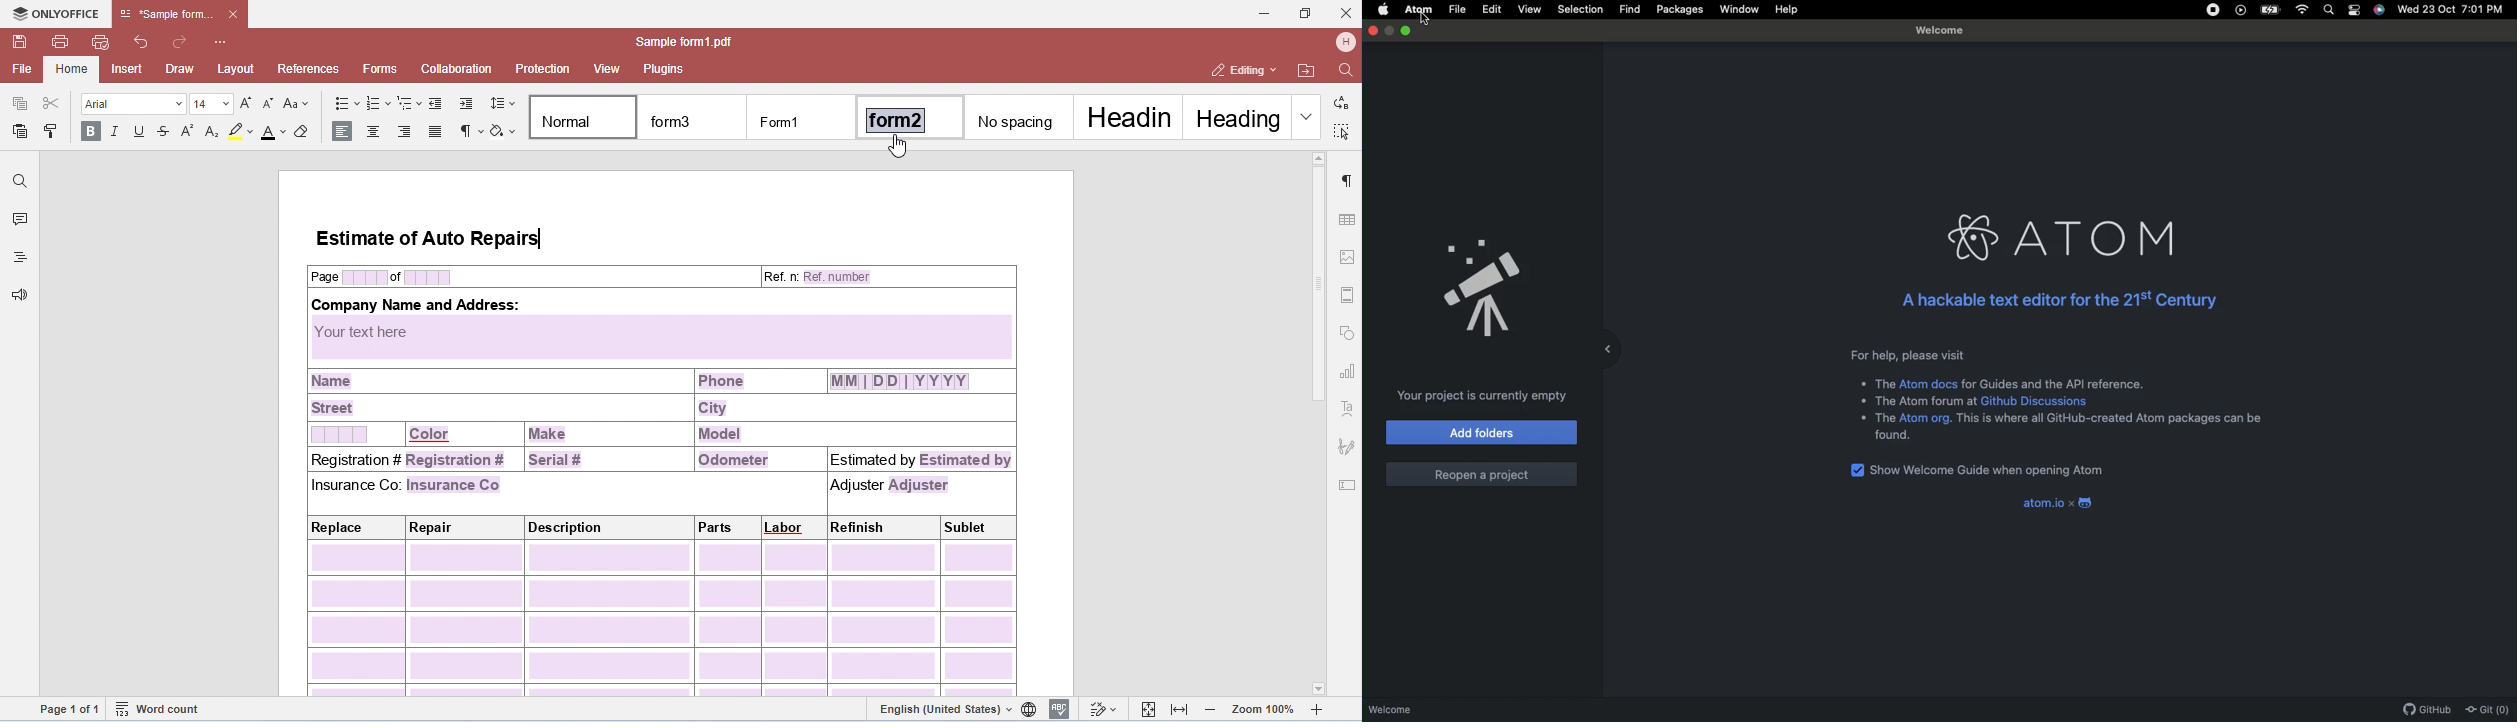  I want to click on Add folders, so click(1483, 432).